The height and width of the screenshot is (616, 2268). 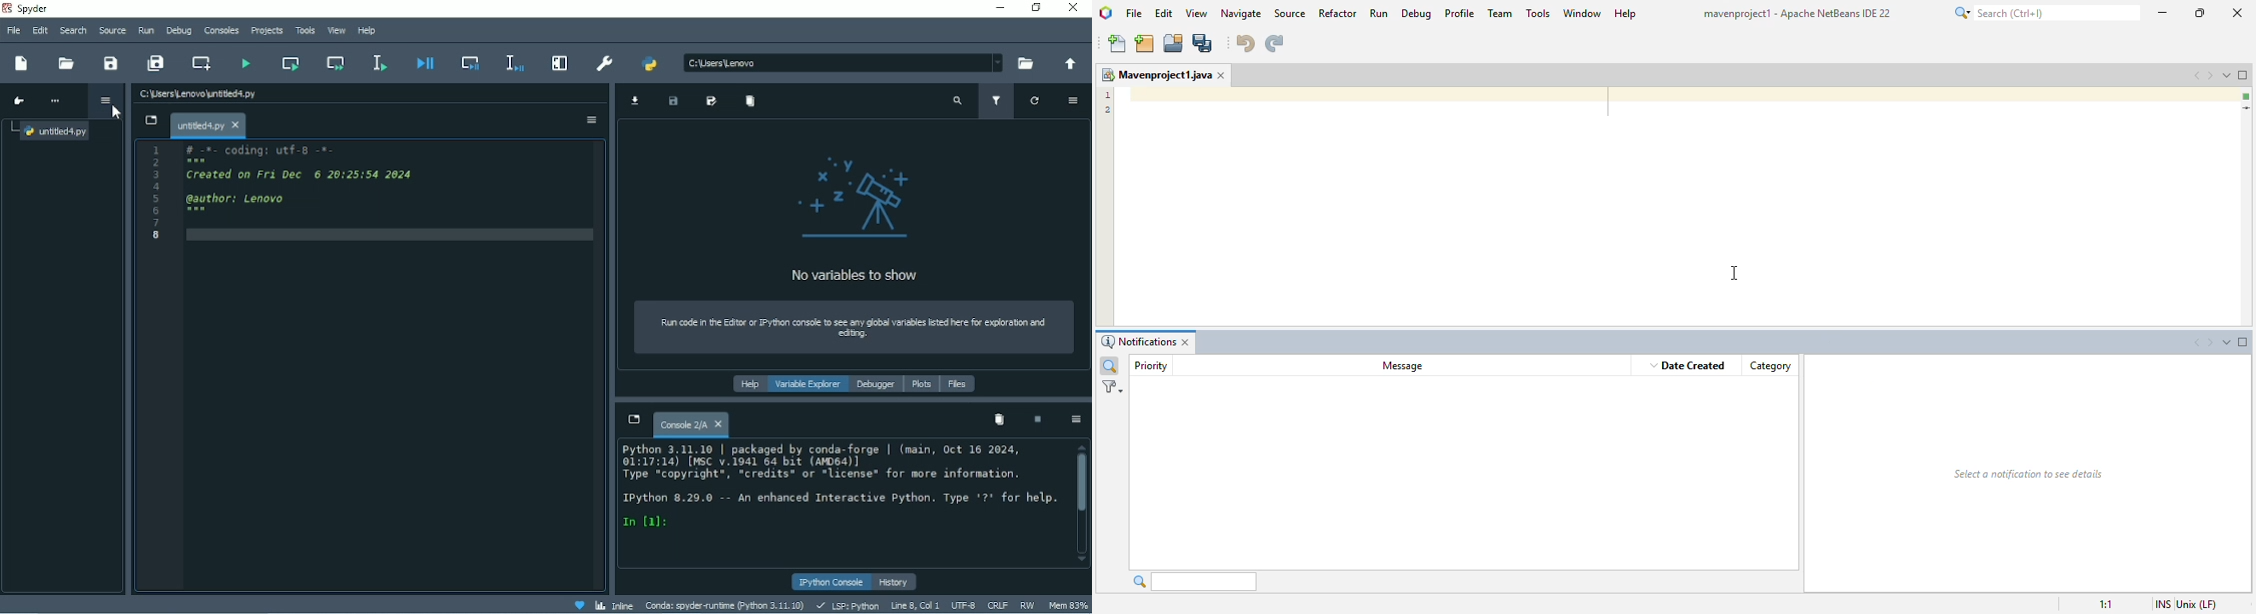 I want to click on Projects, so click(x=266, y=31).